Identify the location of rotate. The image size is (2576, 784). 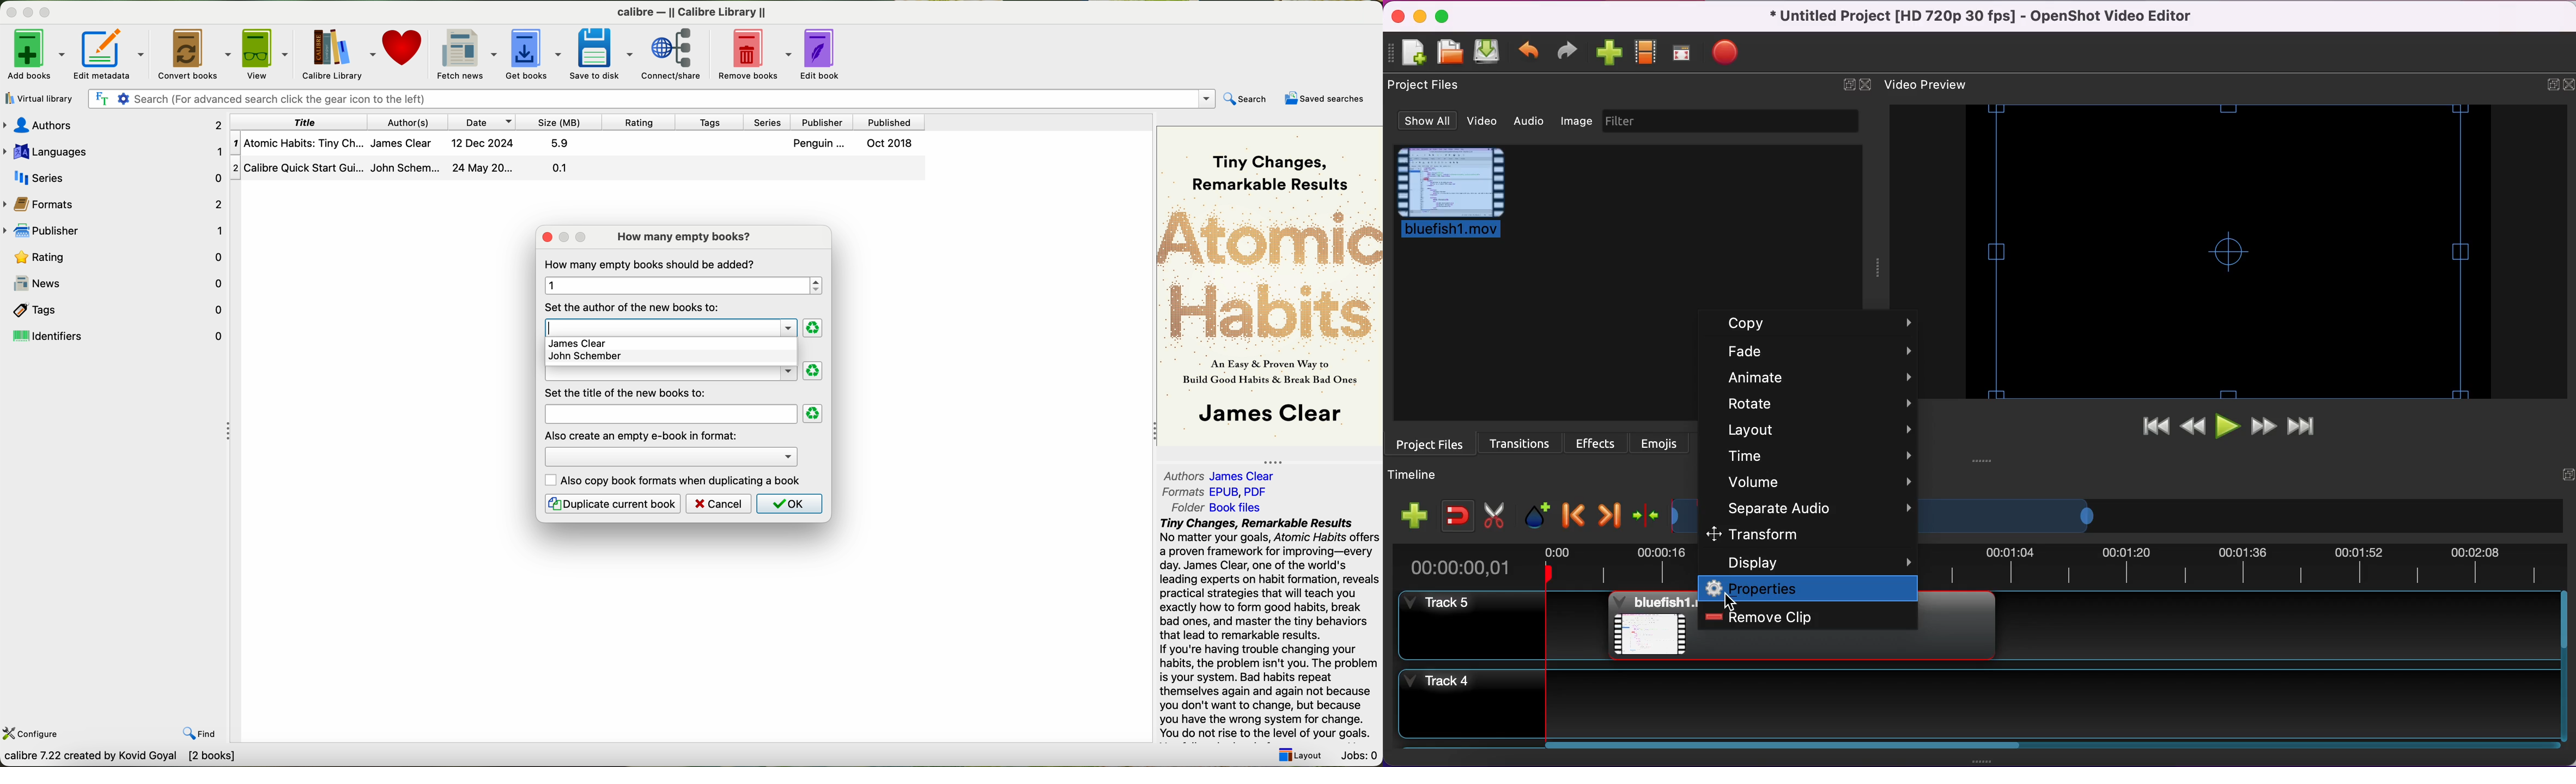
(1818, 404).